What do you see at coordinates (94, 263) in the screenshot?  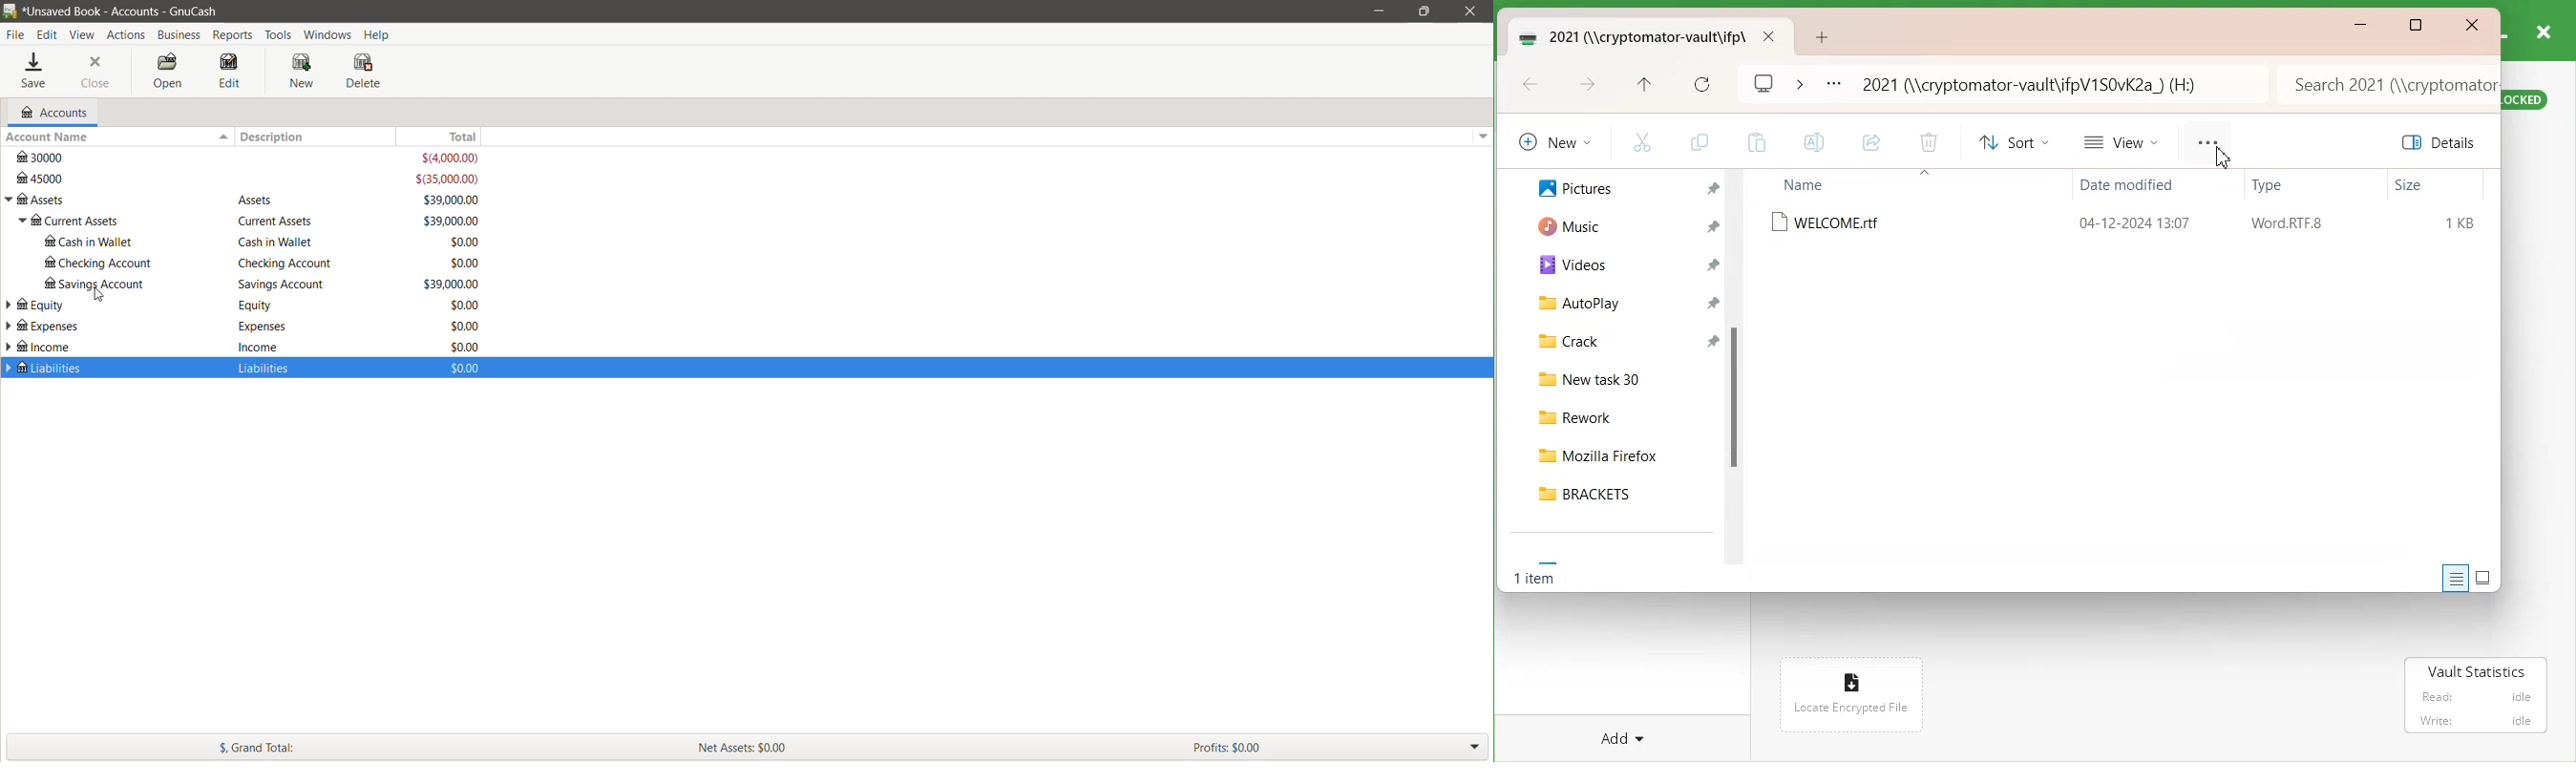 I see `checking account` at bounding box center [94, 263].